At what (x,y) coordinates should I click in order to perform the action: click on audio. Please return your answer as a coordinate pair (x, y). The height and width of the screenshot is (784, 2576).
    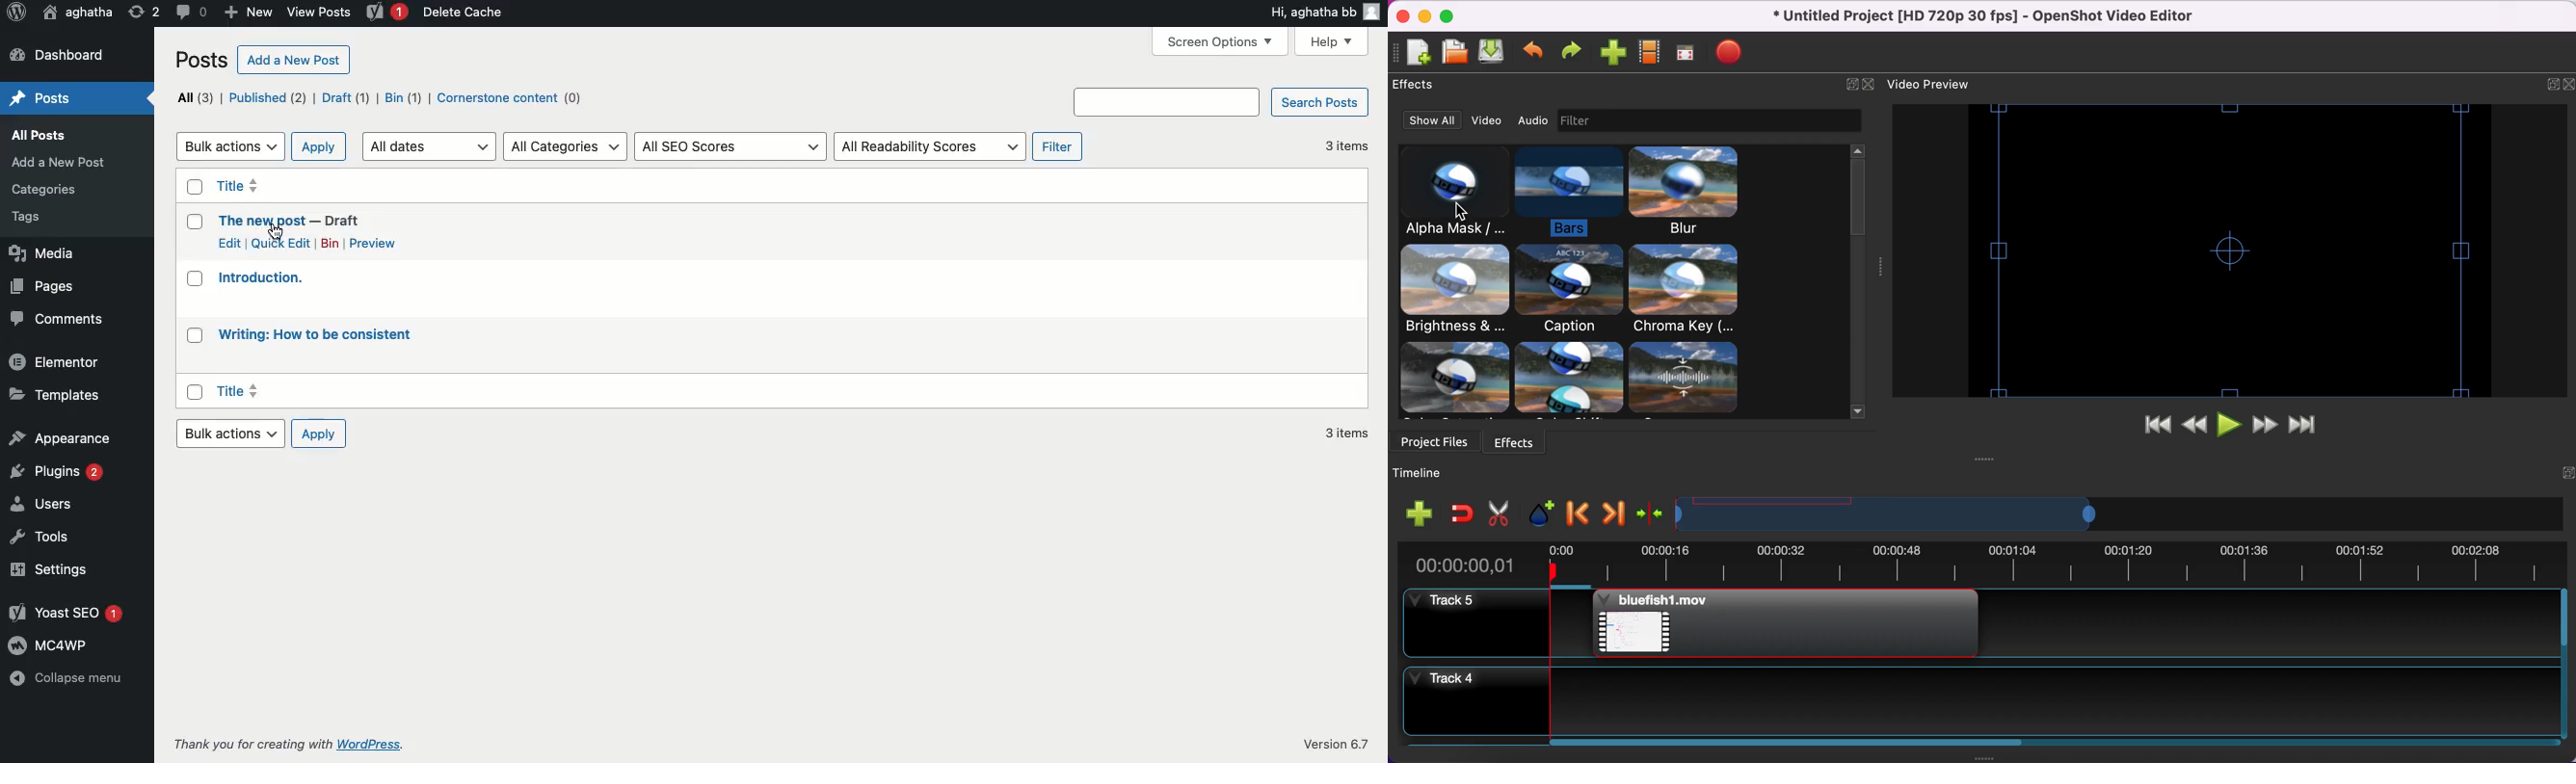
    Looking at the image, I should click on (1532, 118).